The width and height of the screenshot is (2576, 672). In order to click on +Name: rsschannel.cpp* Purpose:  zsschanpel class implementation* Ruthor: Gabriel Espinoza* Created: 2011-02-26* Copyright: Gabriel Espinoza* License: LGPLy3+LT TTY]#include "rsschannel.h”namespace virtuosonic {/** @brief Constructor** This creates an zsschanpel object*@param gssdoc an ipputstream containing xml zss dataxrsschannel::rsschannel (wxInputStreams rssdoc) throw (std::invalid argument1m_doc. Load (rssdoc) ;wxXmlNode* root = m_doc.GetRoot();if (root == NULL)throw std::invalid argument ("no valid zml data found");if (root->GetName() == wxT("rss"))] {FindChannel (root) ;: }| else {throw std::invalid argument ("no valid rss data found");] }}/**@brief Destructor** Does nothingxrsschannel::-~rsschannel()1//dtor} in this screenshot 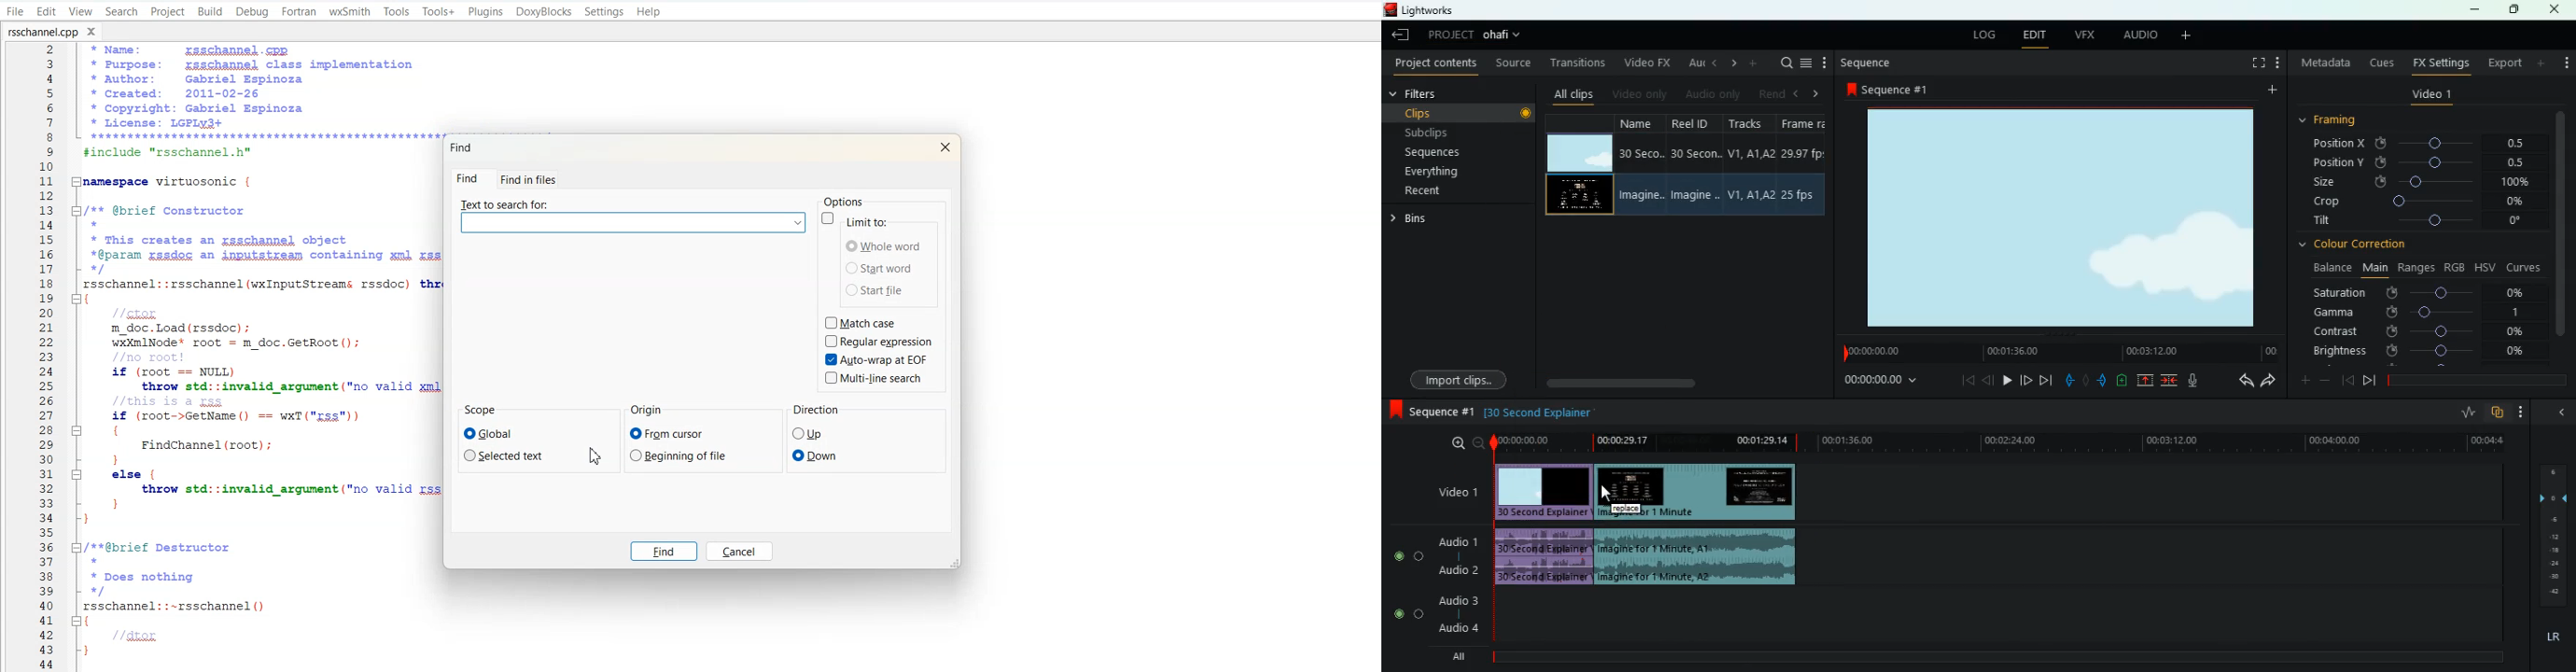, I will do `click(266, 354)`.